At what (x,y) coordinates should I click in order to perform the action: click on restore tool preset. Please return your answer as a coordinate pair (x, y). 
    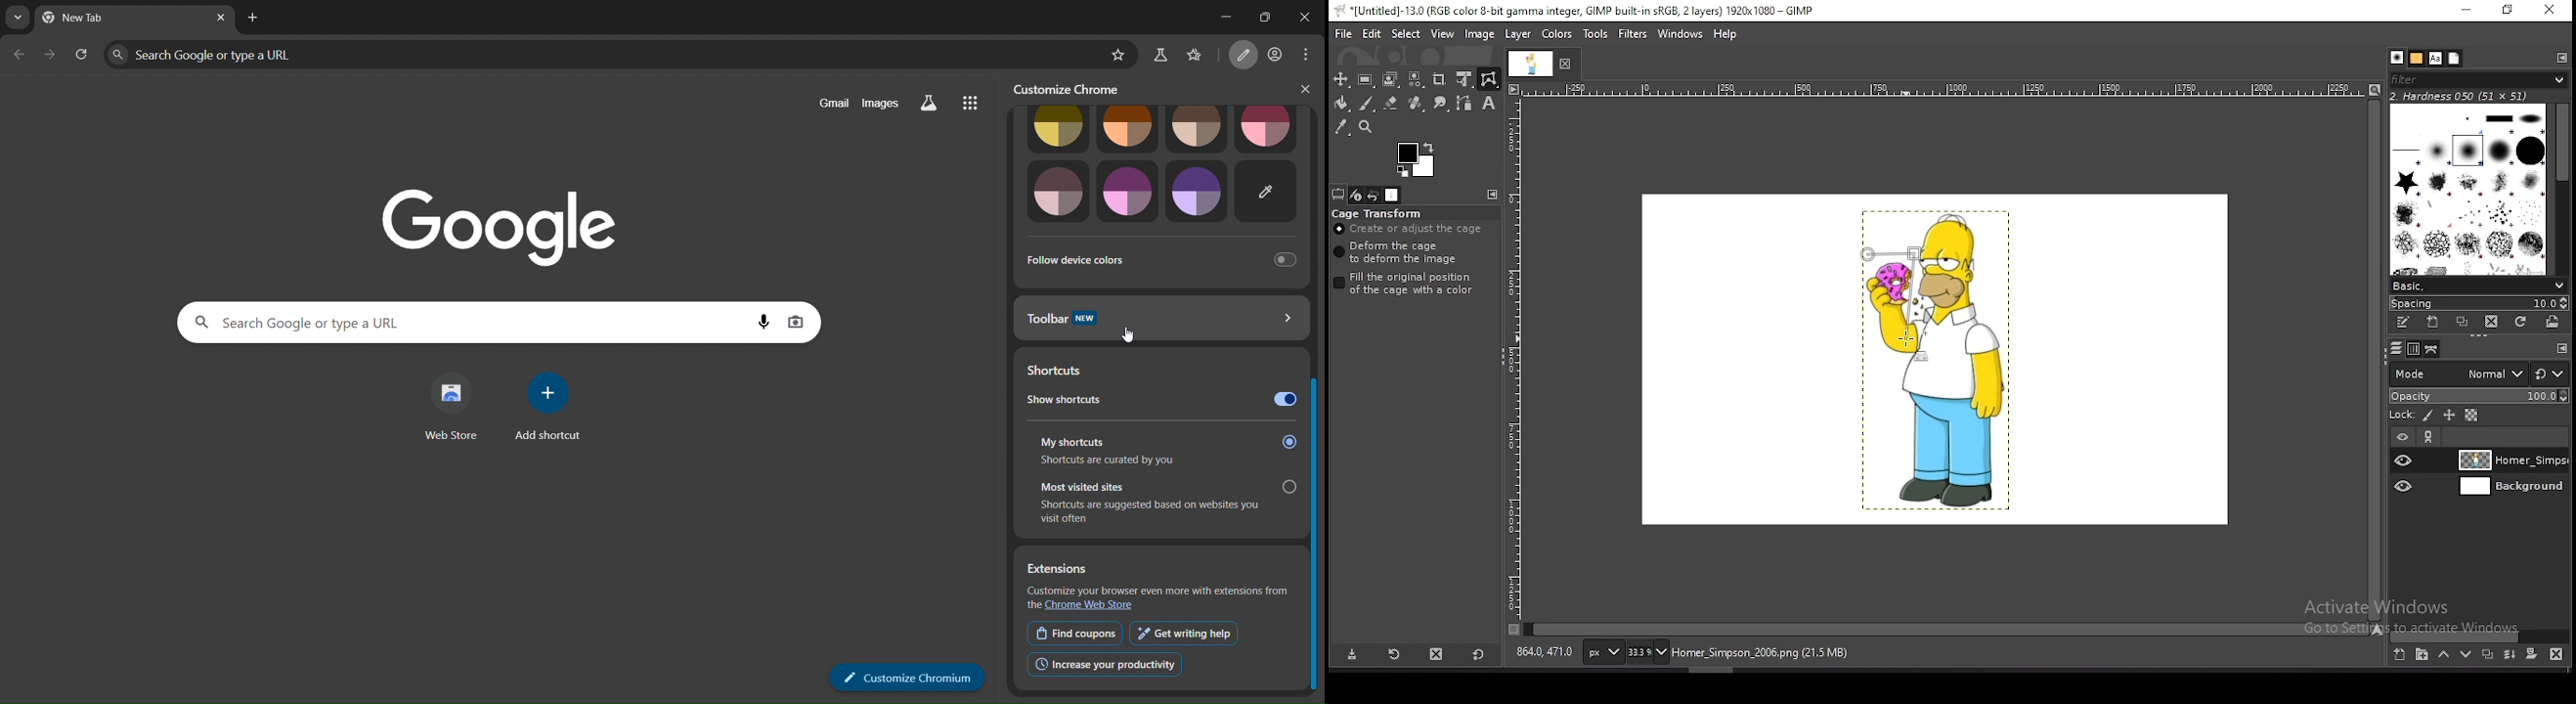
    Looking at the image, I should click on (1395, 655).